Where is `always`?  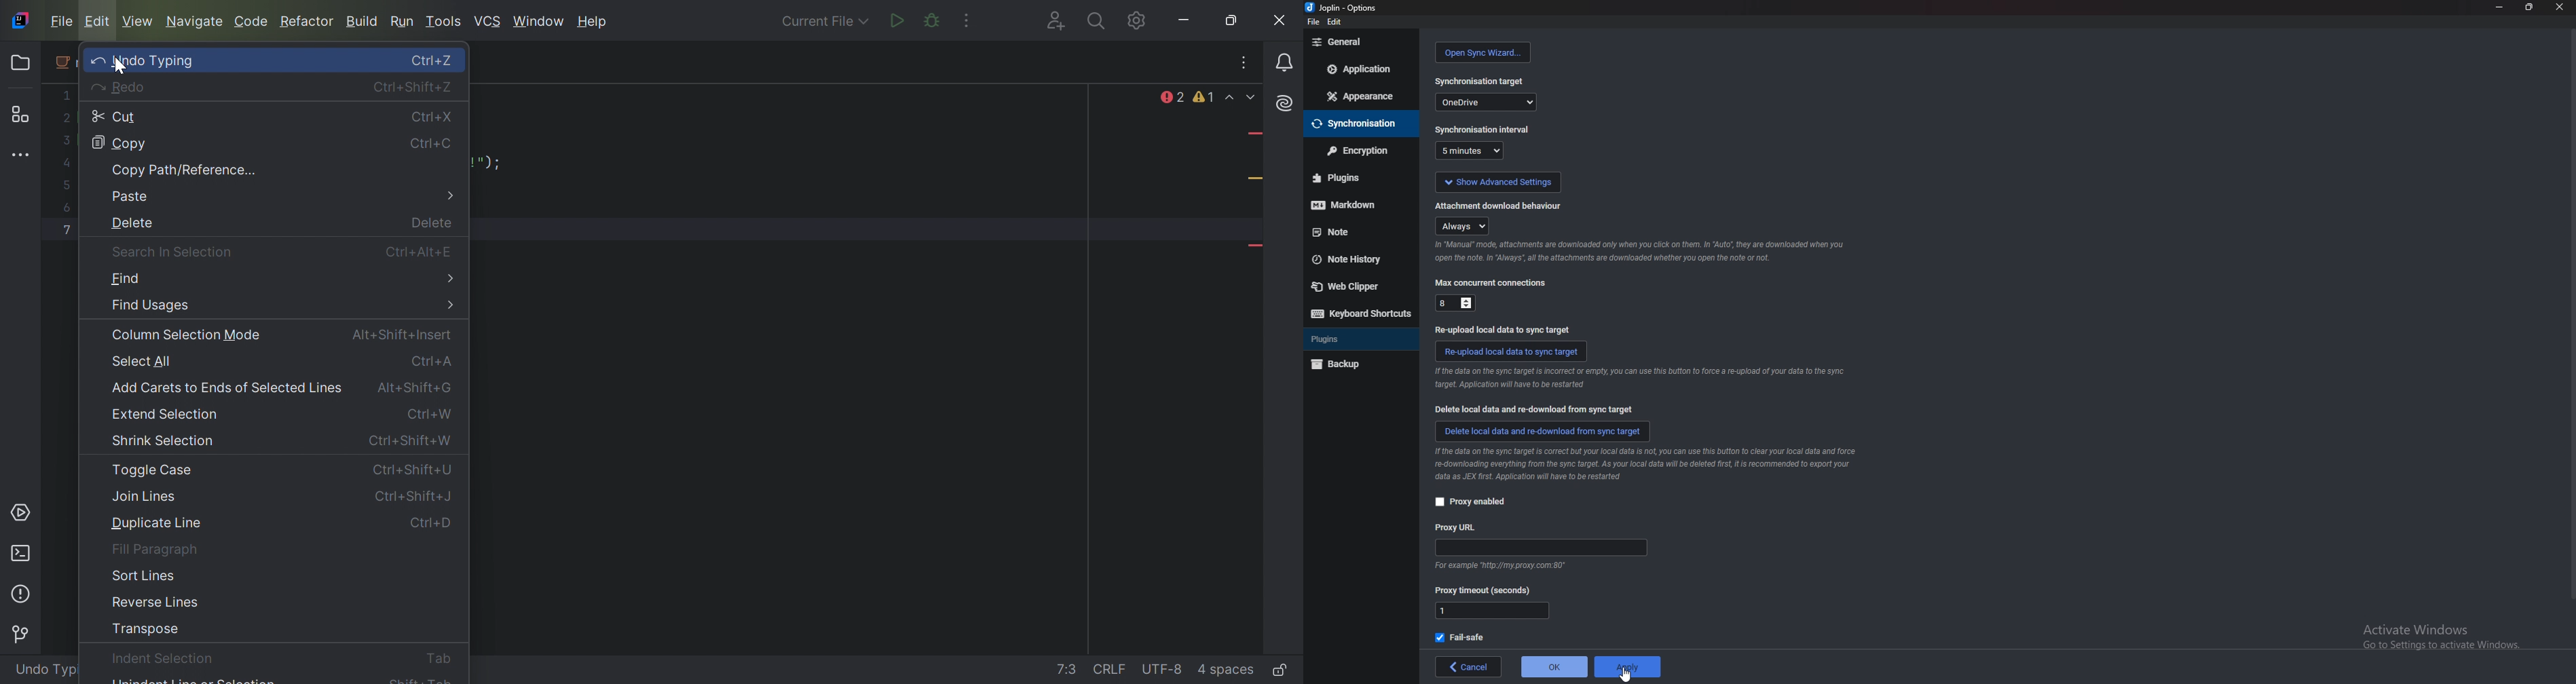 always is located at coordinates (1461, 225).